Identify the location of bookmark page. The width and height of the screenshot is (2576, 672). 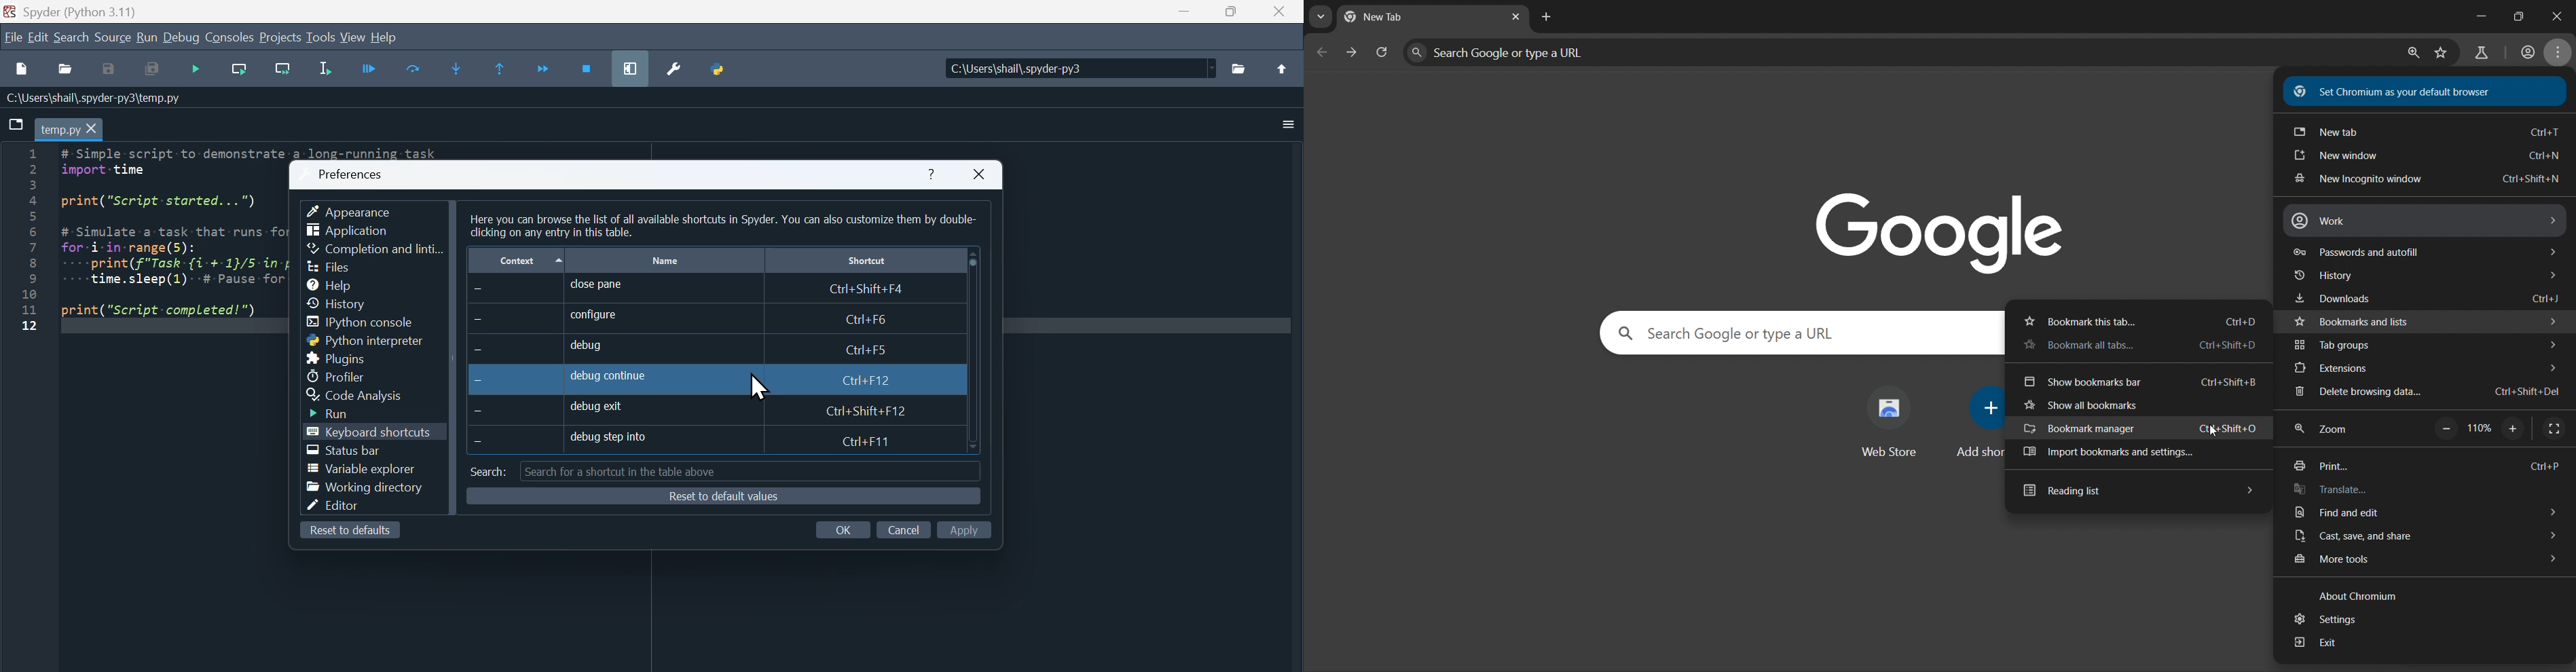
(2442, 54).